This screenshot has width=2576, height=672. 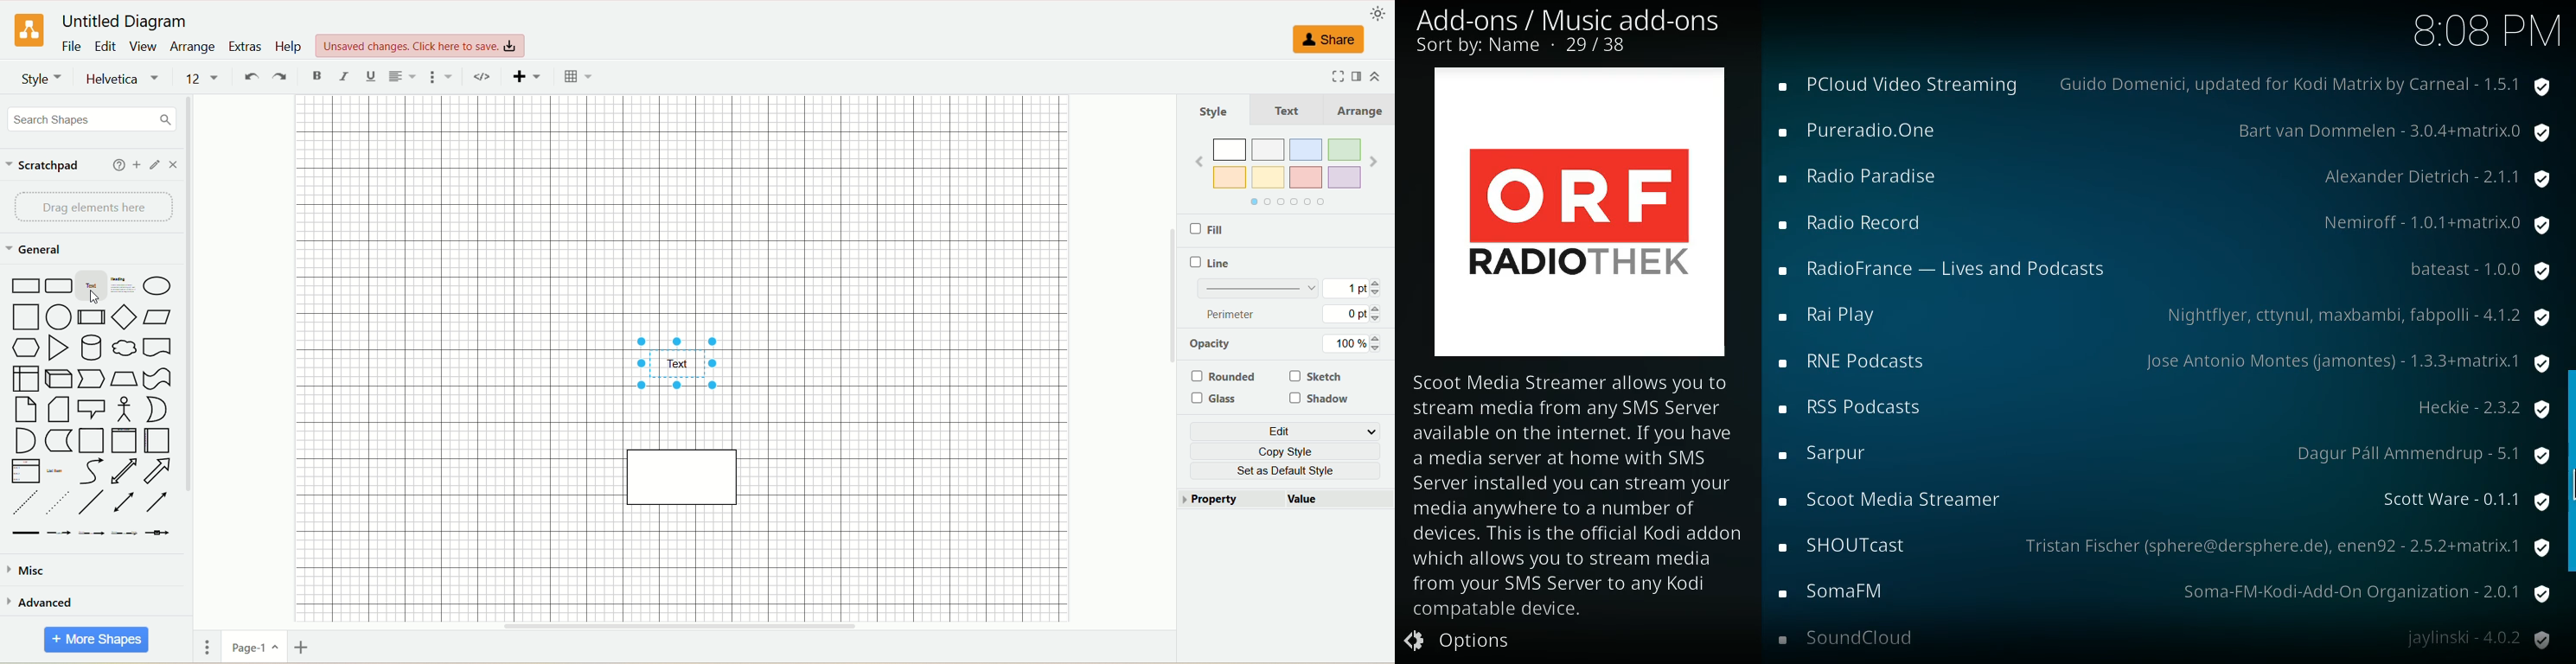 What do you see at coordinates (27, 347) in the screenshot?
I see `hexagon` at bounding box center [27, 347].